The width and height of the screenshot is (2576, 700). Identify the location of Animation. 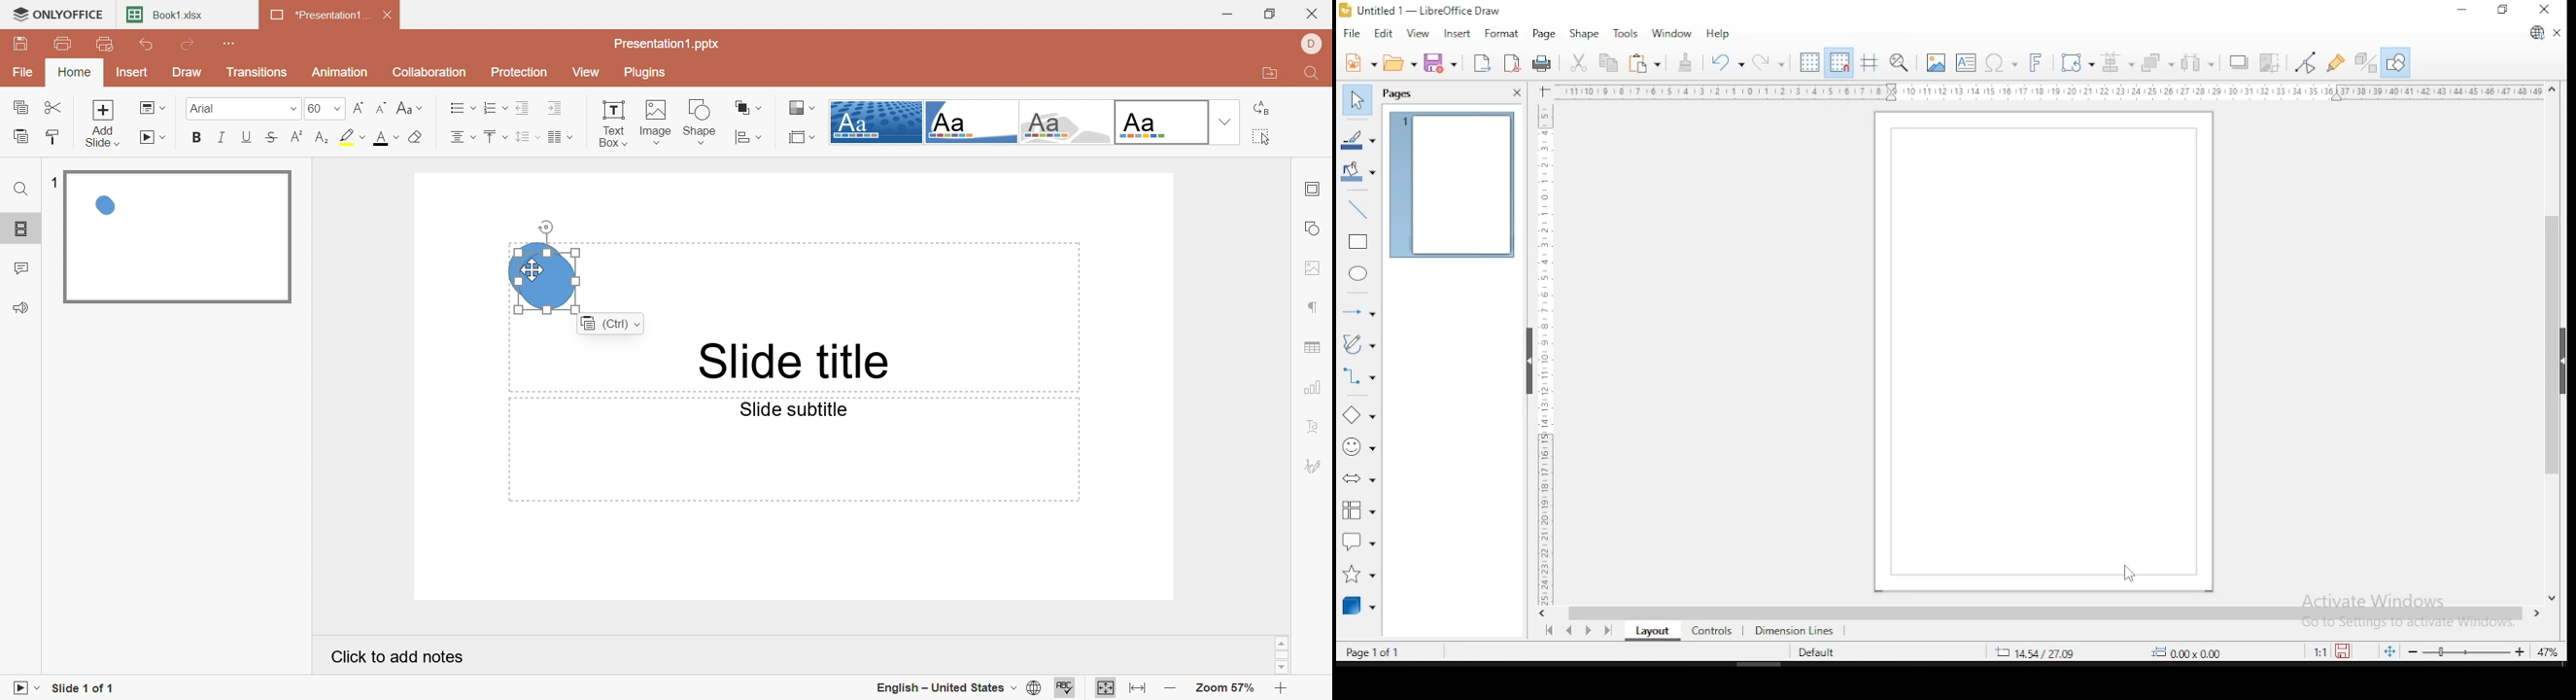
(341, 71).